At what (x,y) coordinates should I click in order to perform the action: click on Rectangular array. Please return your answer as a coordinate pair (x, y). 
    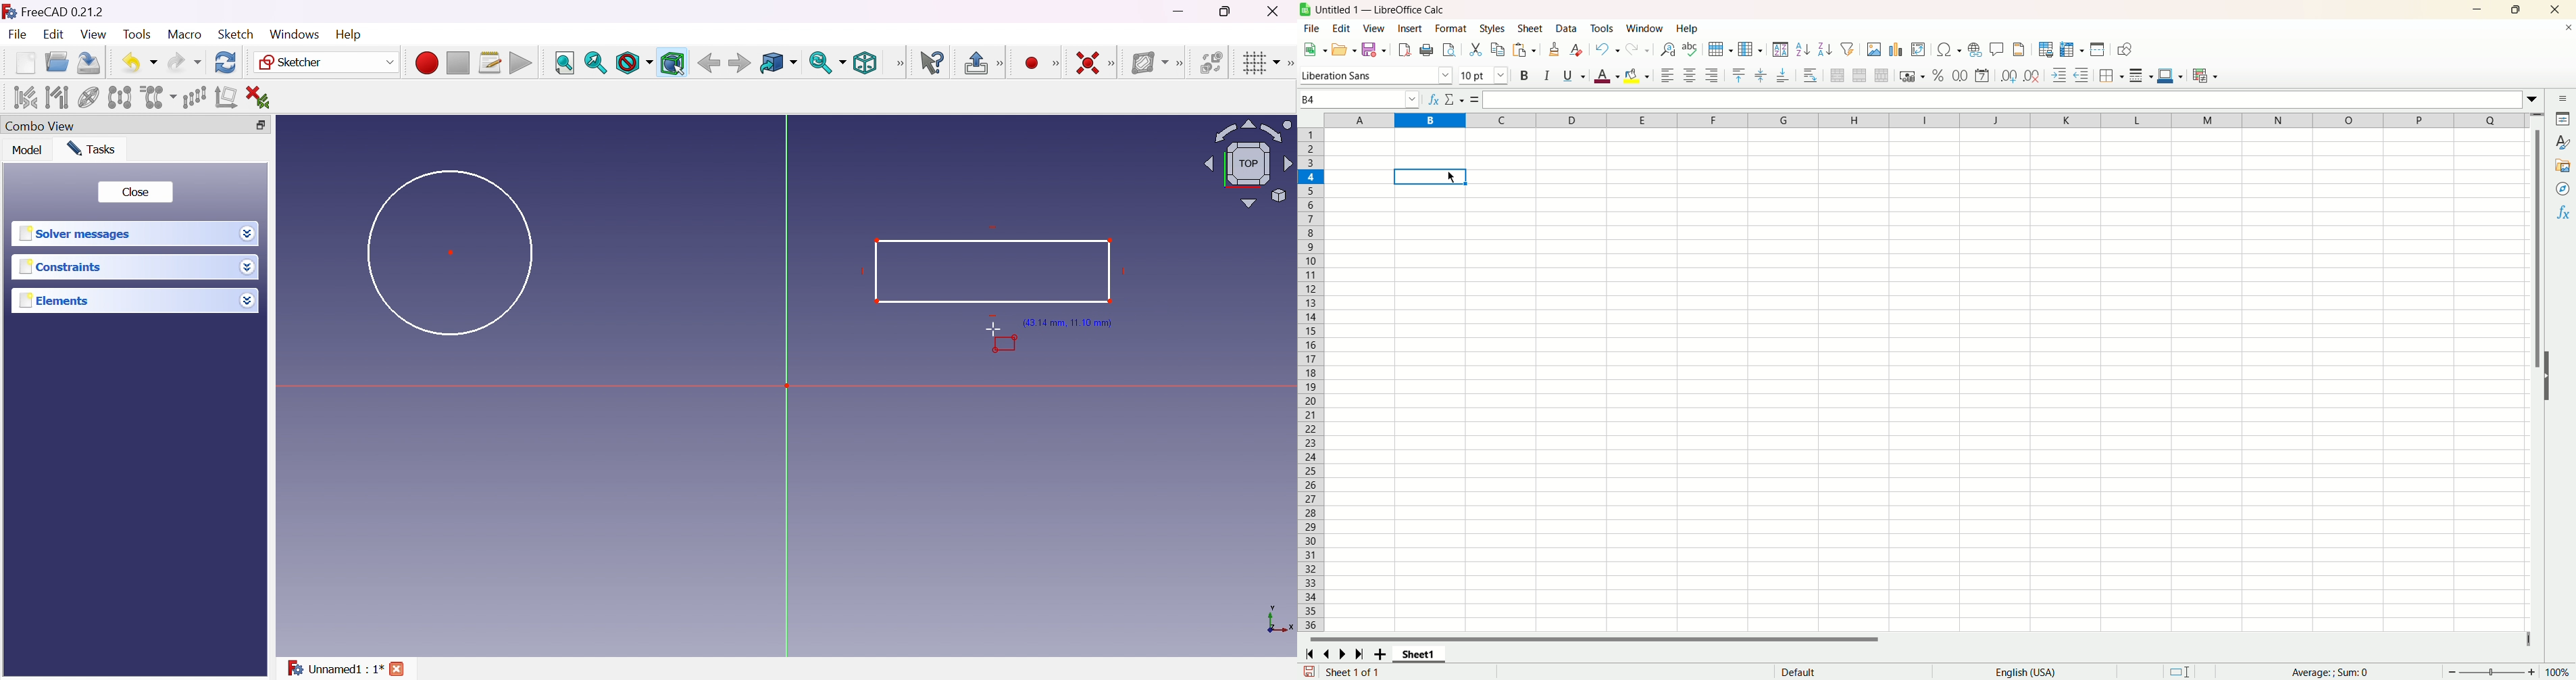
    Looking at the image, I should click on (194, 96).